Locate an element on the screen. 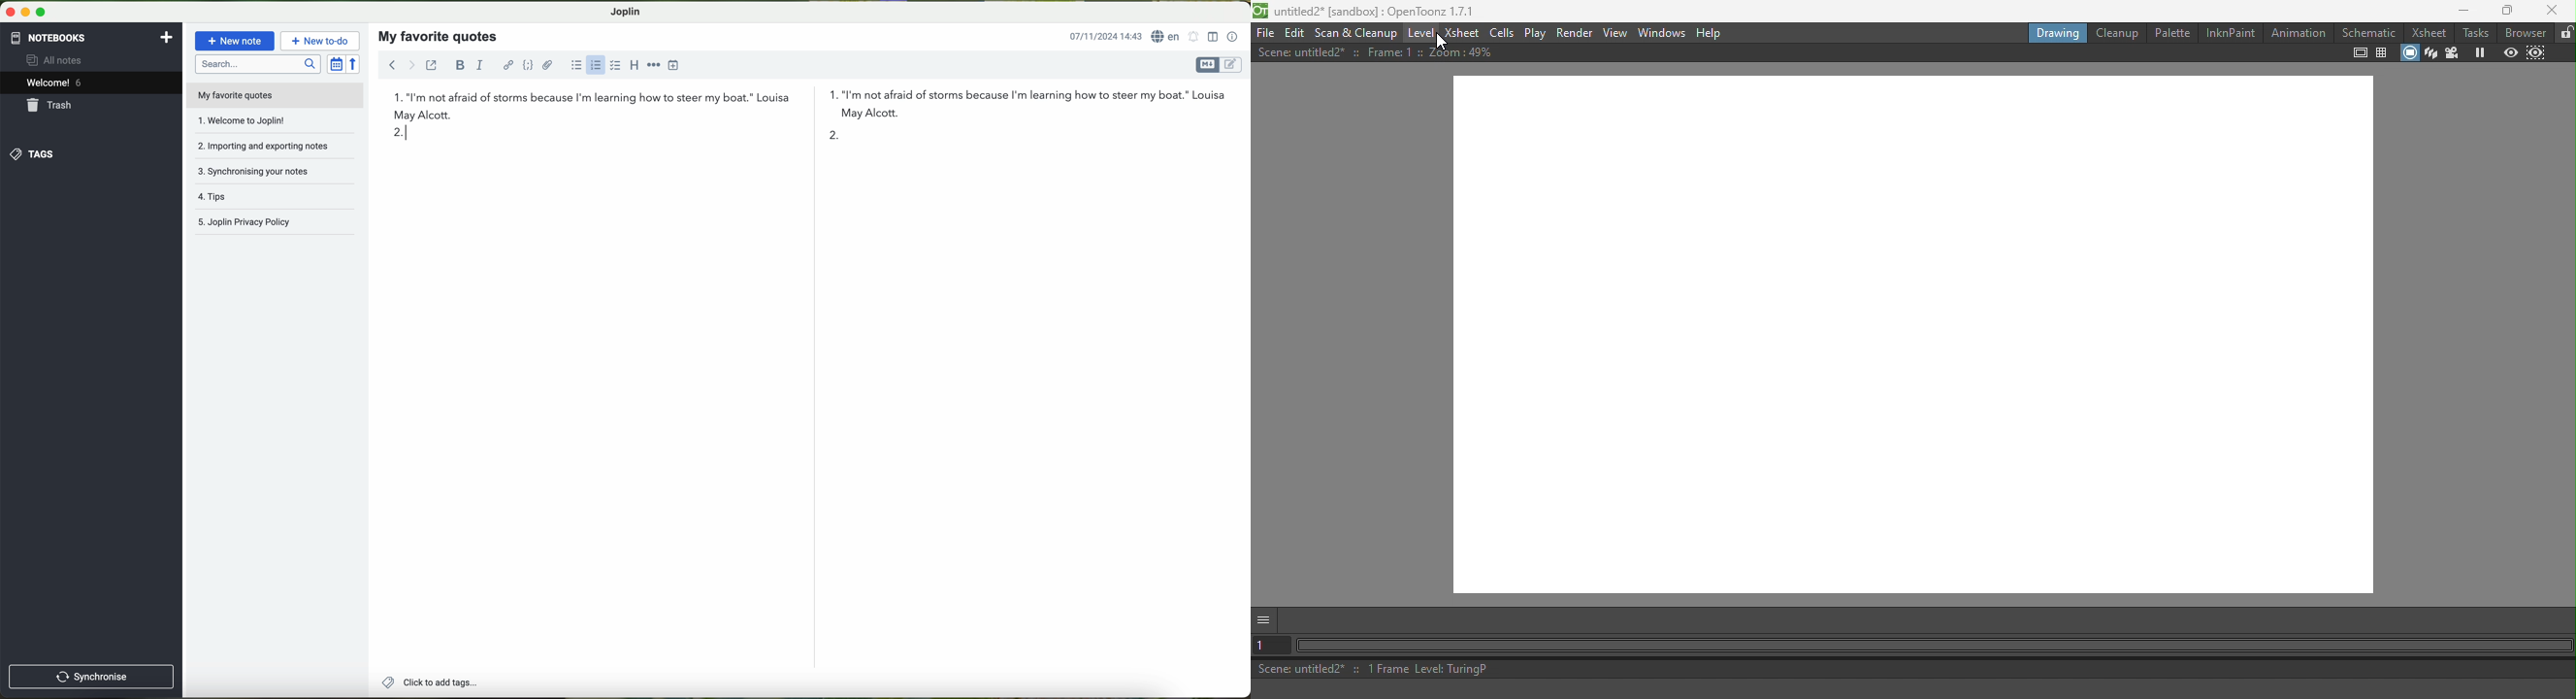 The width and height of the screenshot is (2576, 700). toggle editor layout is located at coordinates (1213, 37).